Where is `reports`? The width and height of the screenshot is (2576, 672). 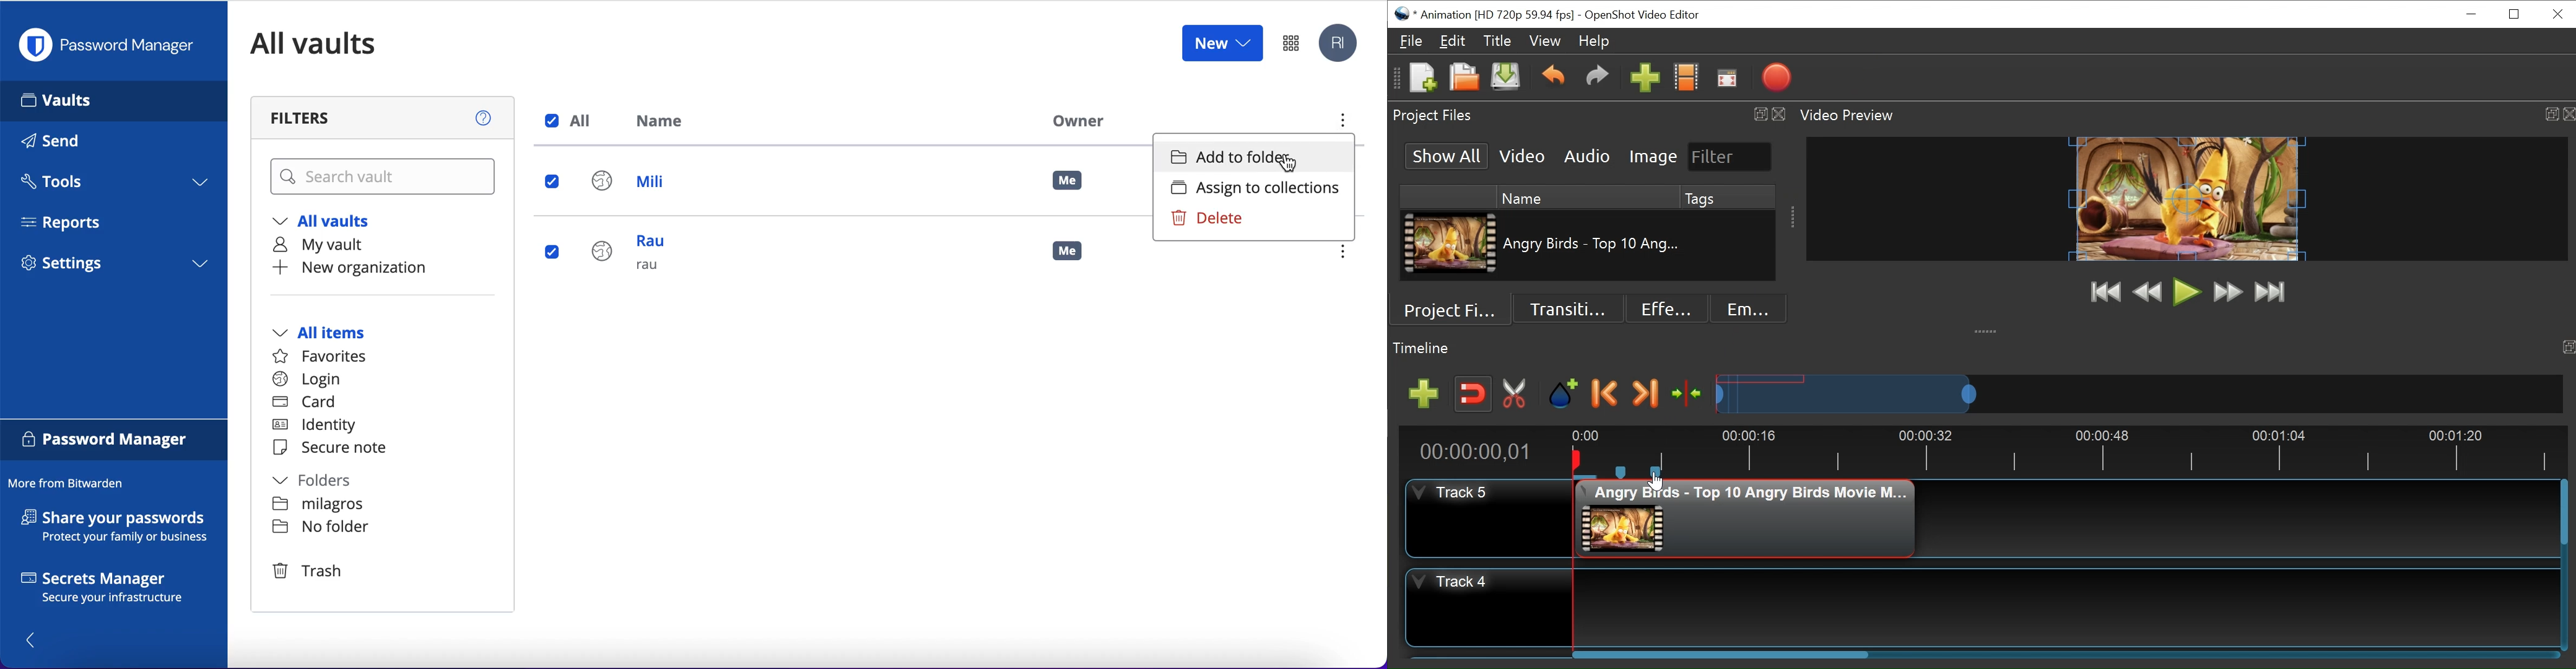
reports is located at coordinates (69, 222).